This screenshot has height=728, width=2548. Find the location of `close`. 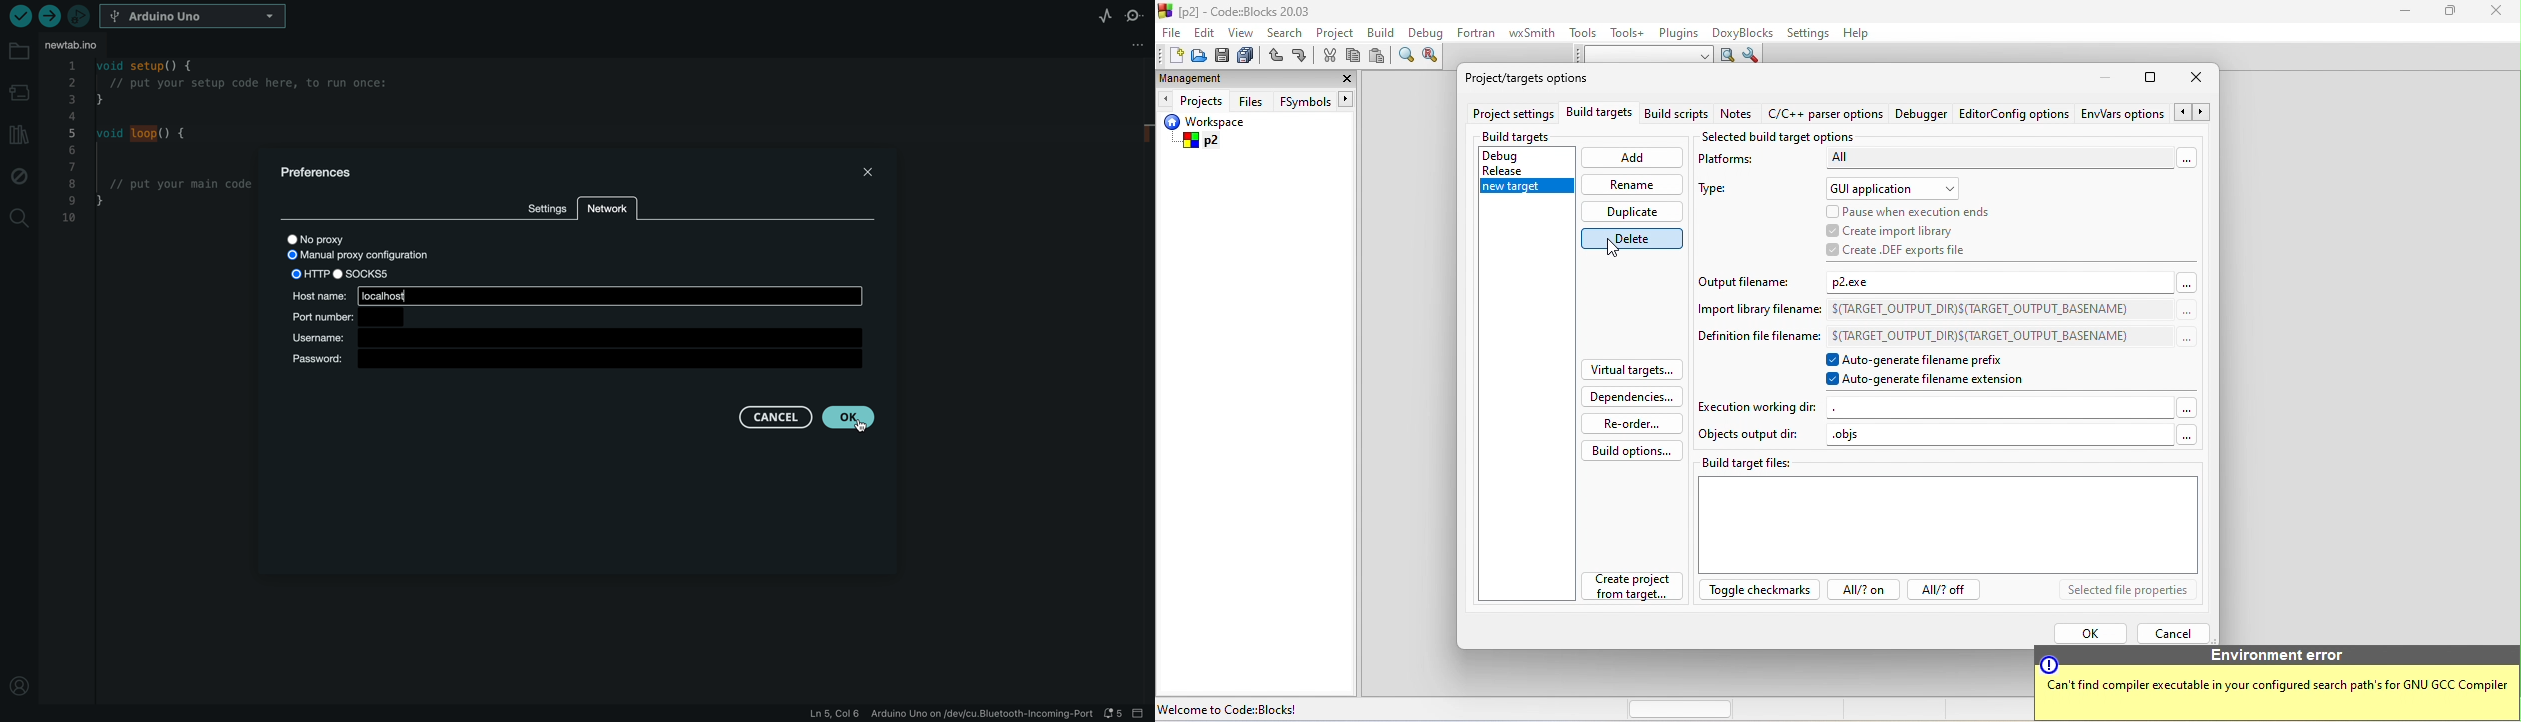

close is located at coordinates (2496, 15).